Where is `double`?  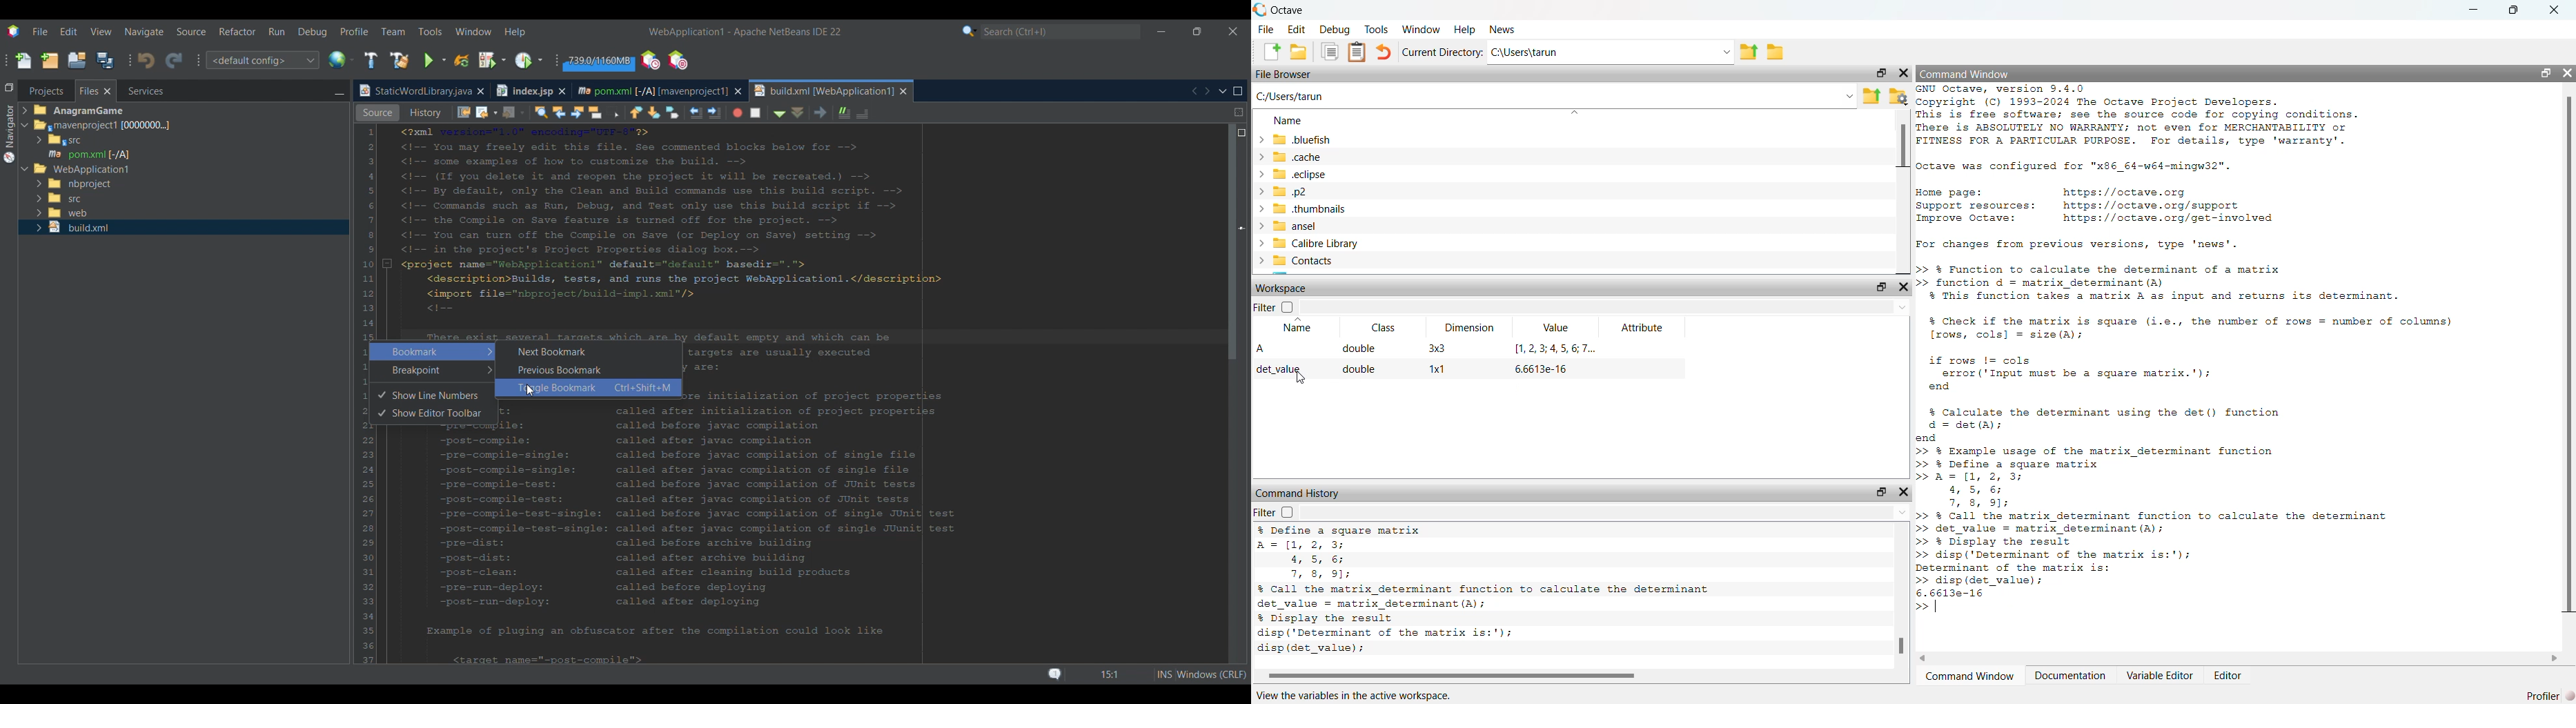
double is located at coordinates (1358, 349).